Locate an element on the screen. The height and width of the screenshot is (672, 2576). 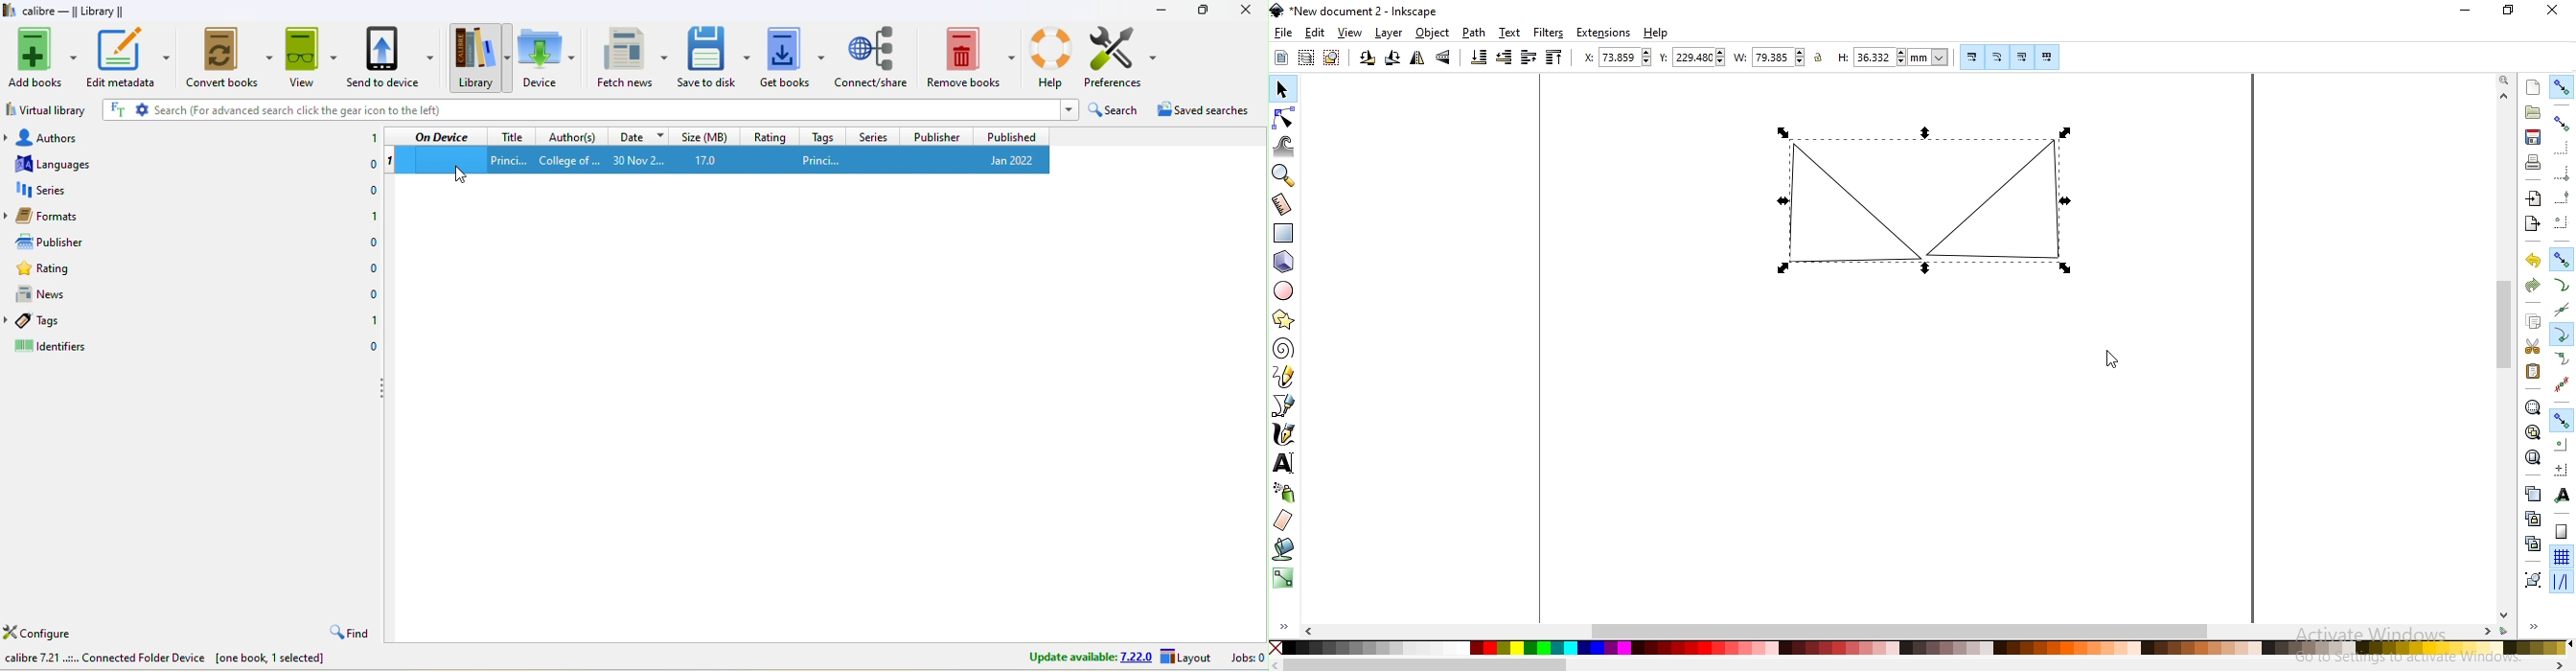
resize is located at coordinates (1203, 8).